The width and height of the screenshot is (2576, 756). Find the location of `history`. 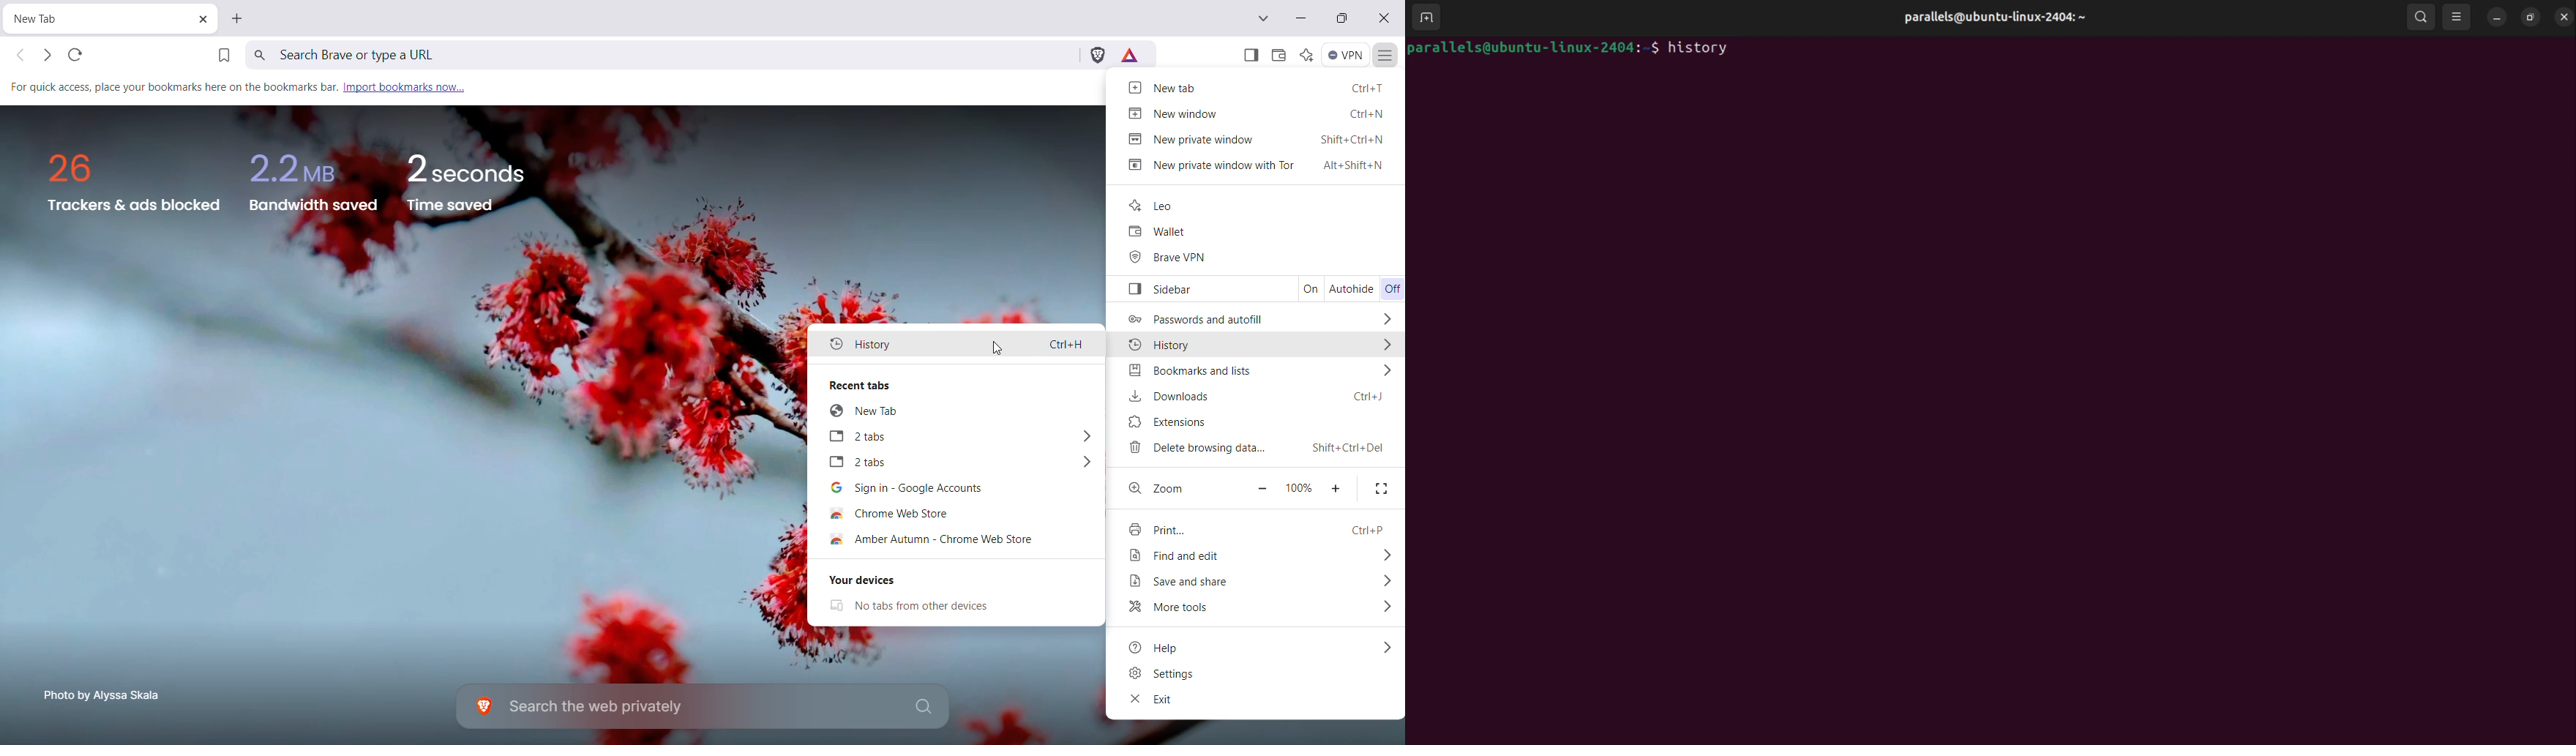

history is located at coordinates (1704, 49).